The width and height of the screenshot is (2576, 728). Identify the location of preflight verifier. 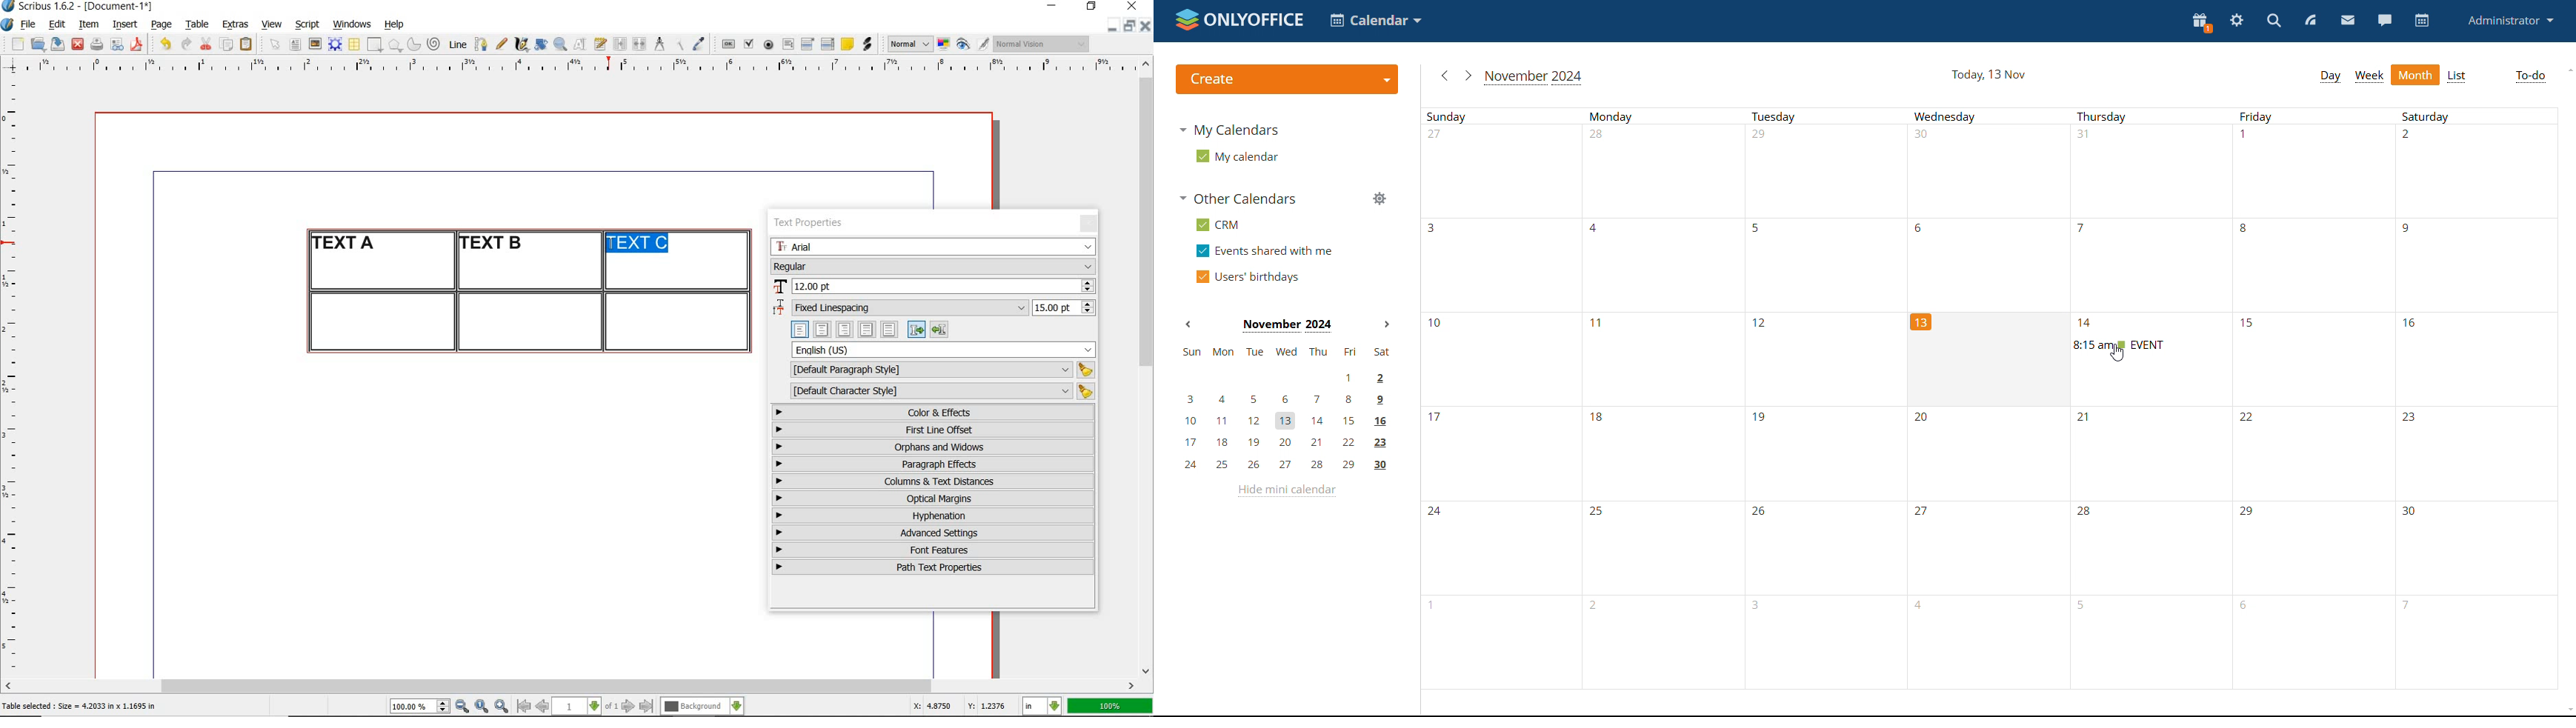
(117, 45).